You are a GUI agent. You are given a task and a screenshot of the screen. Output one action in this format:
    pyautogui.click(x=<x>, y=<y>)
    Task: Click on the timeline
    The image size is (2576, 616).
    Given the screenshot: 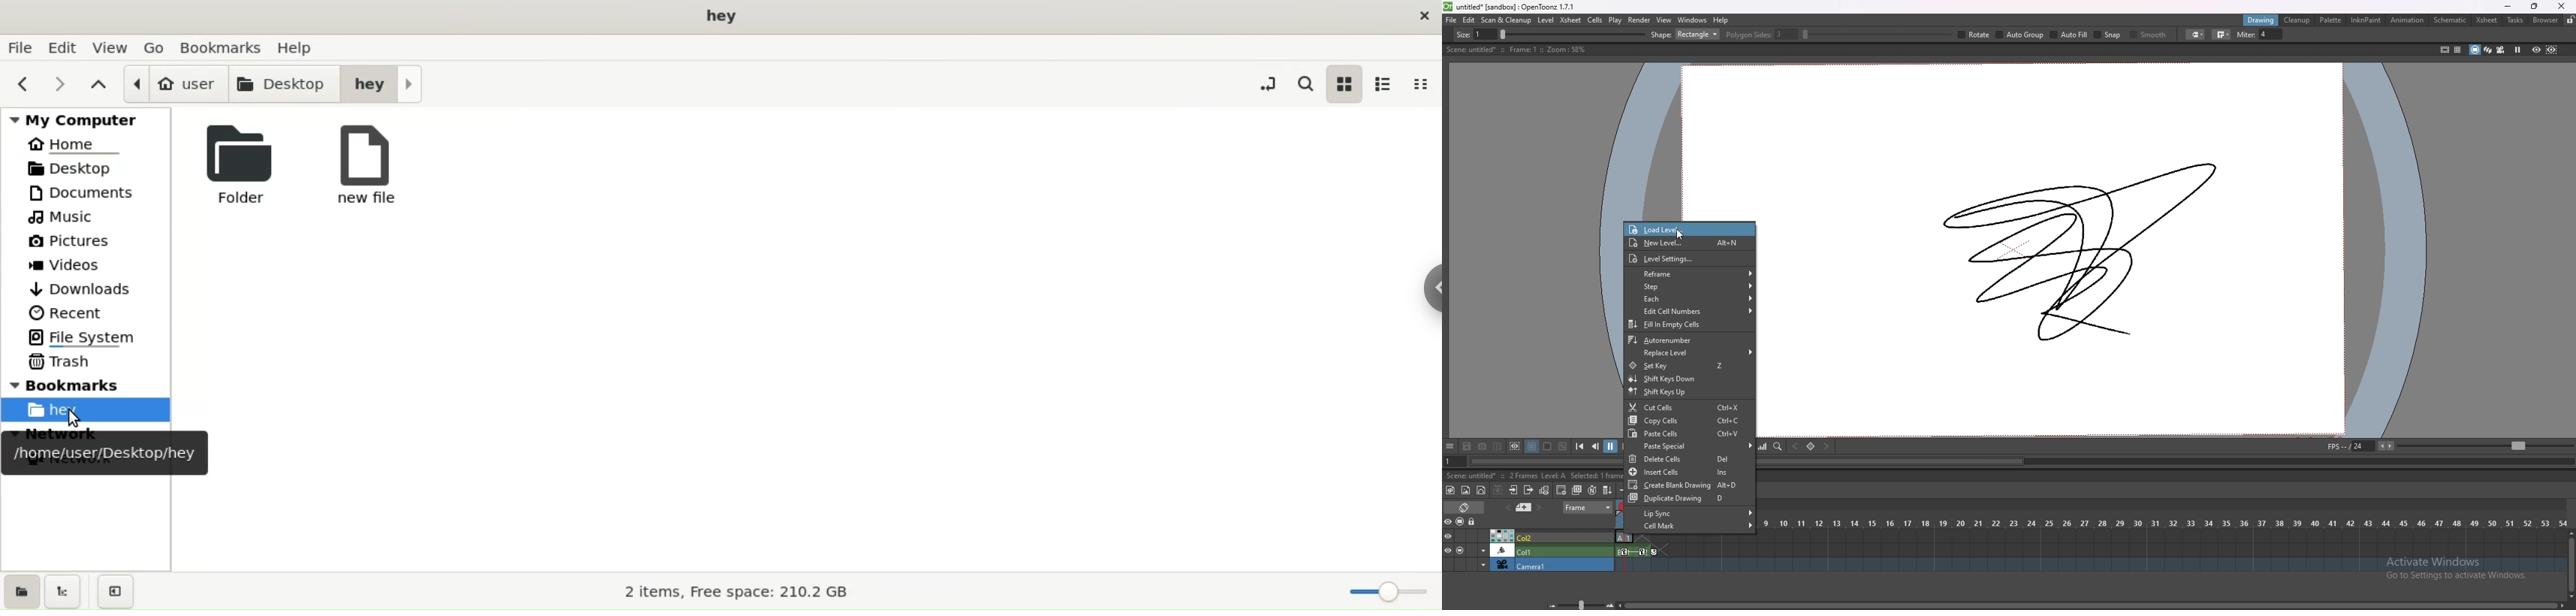 What is the action you would take?
    pyautogui.click(x=2092, y=537)
    